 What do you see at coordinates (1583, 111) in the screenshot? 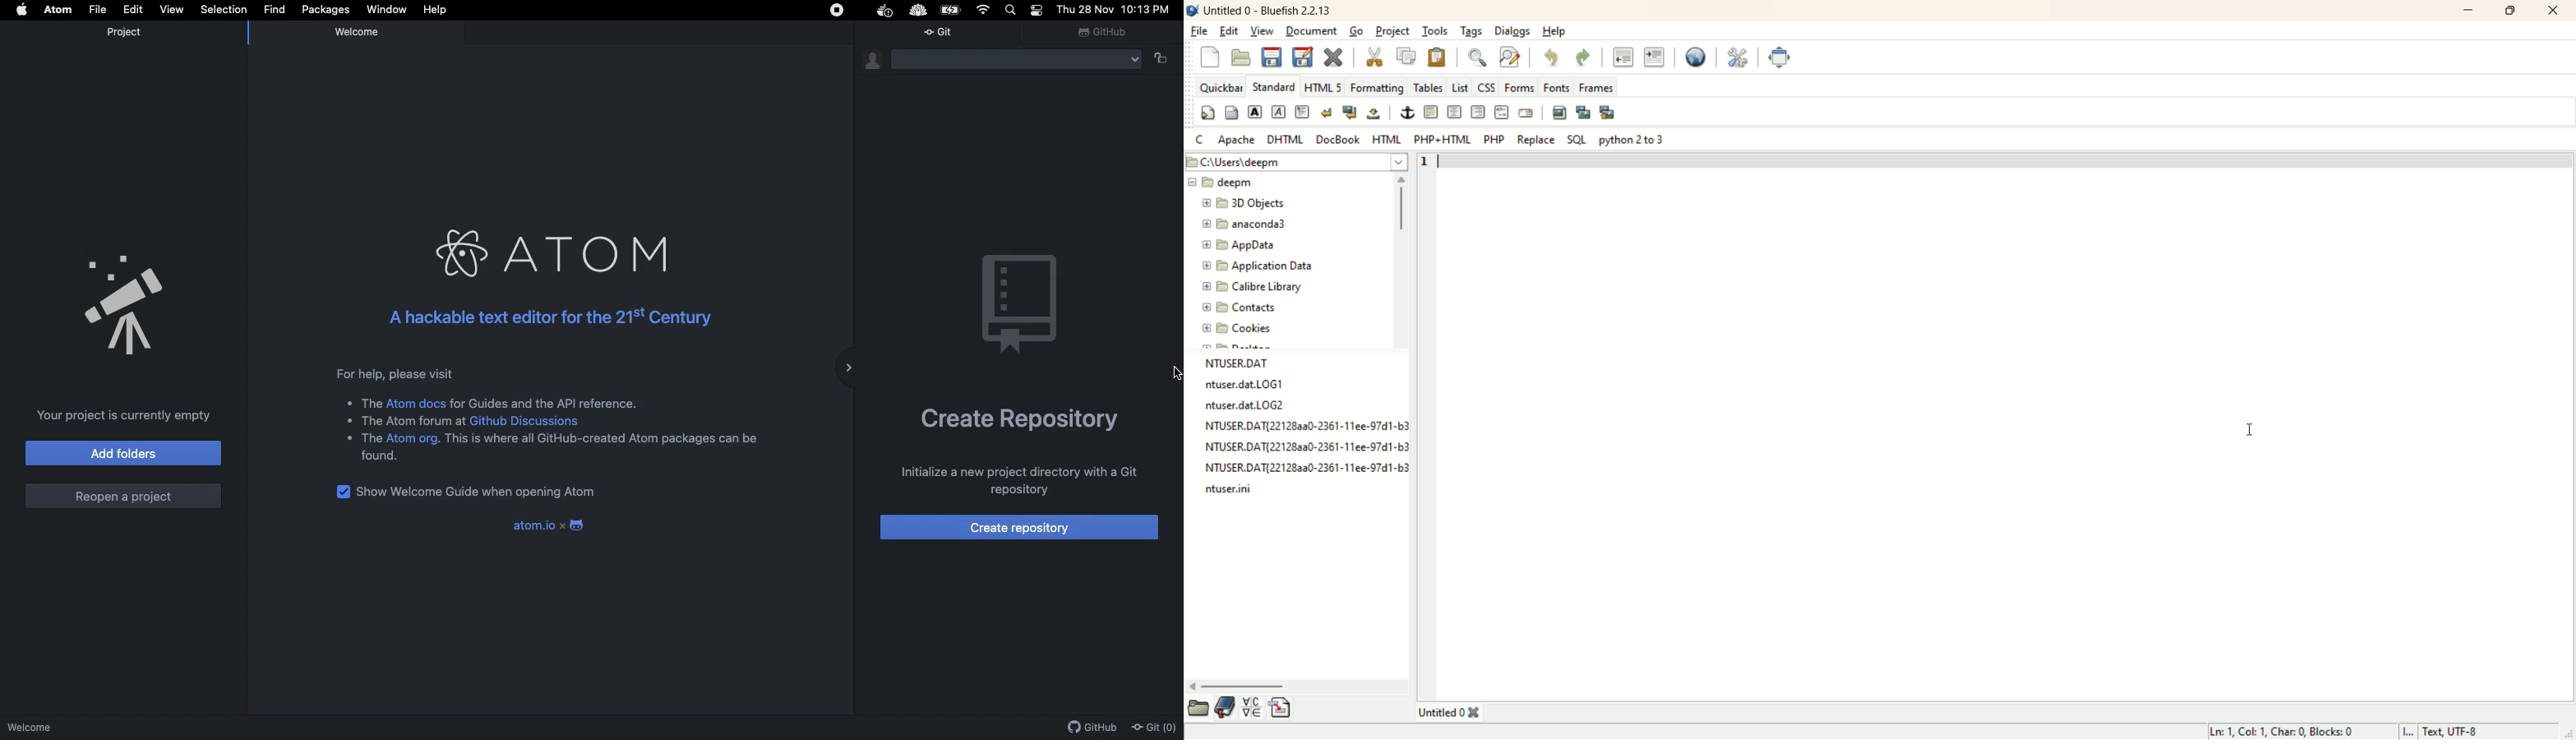
I see `insert thumbnail` at bounding box center [1583, 111].